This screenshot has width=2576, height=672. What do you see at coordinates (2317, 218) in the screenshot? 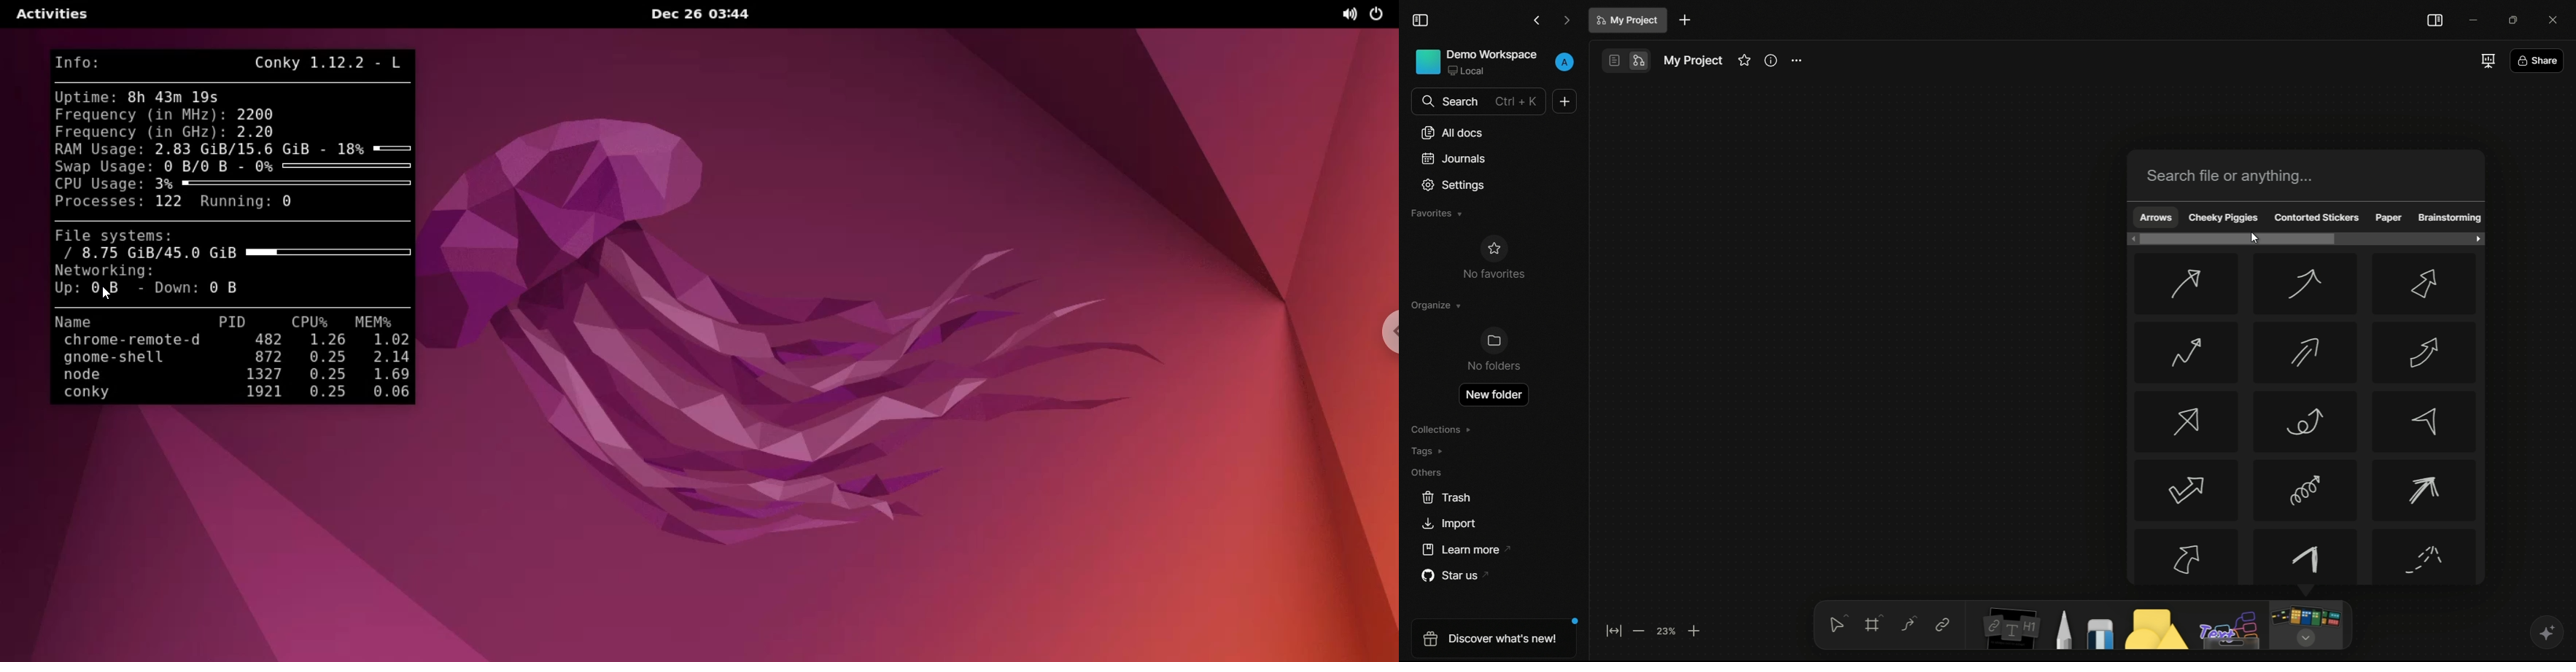
I see `contorted stickers` at bounding box center [2317, 218].